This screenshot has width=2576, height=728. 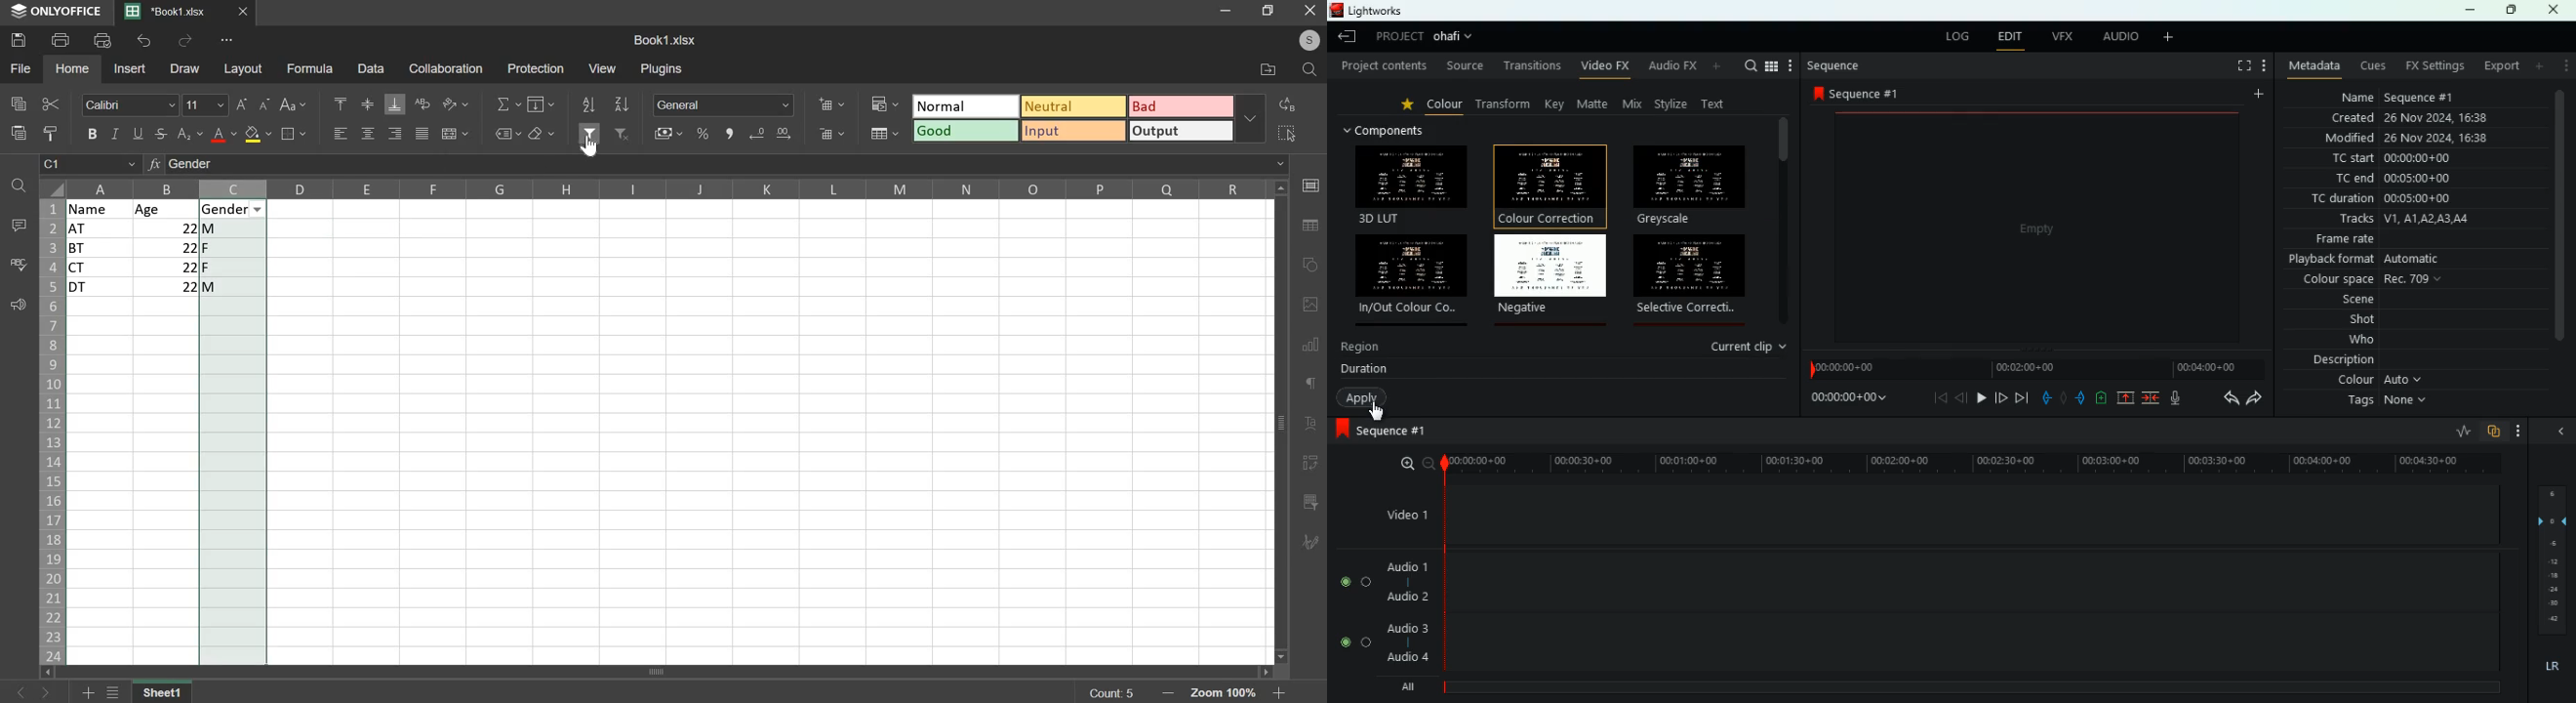 I want to click on cut, so click(x=51, y=104).